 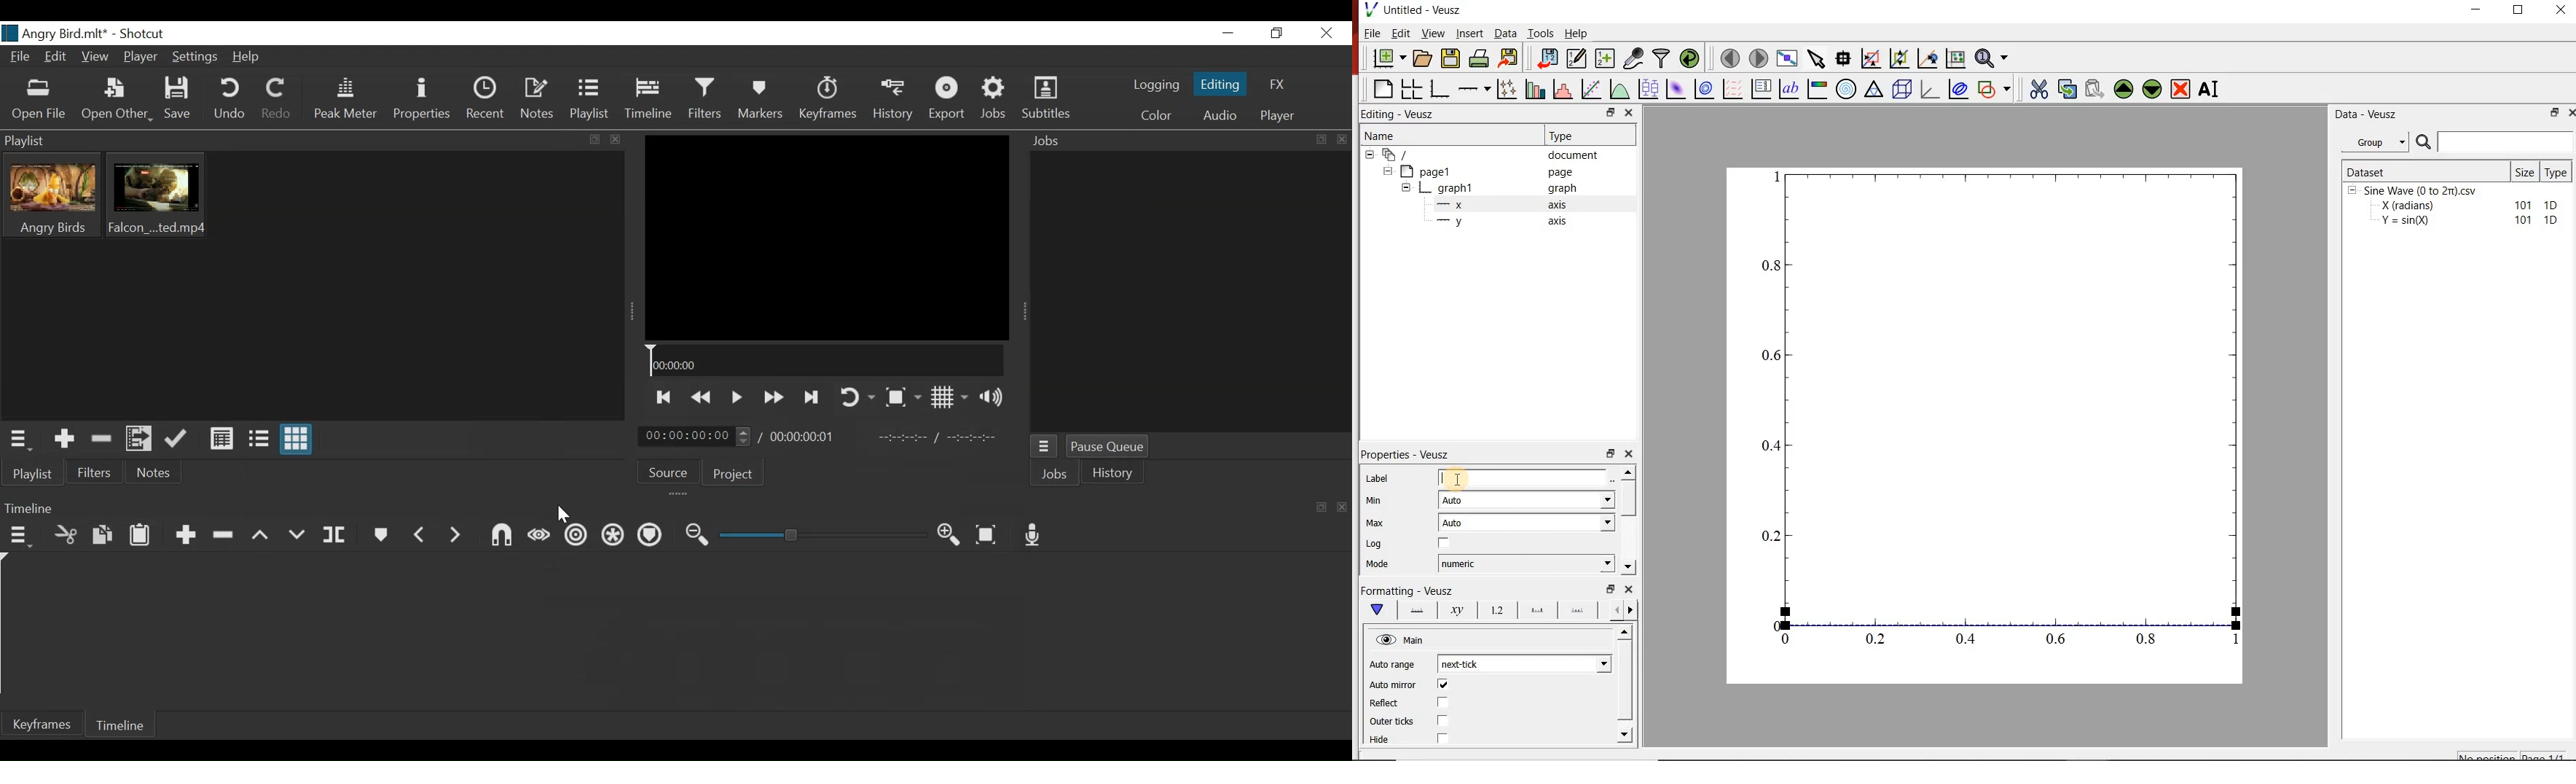 I want to click on Base graph, so click(x=1440, y=89).